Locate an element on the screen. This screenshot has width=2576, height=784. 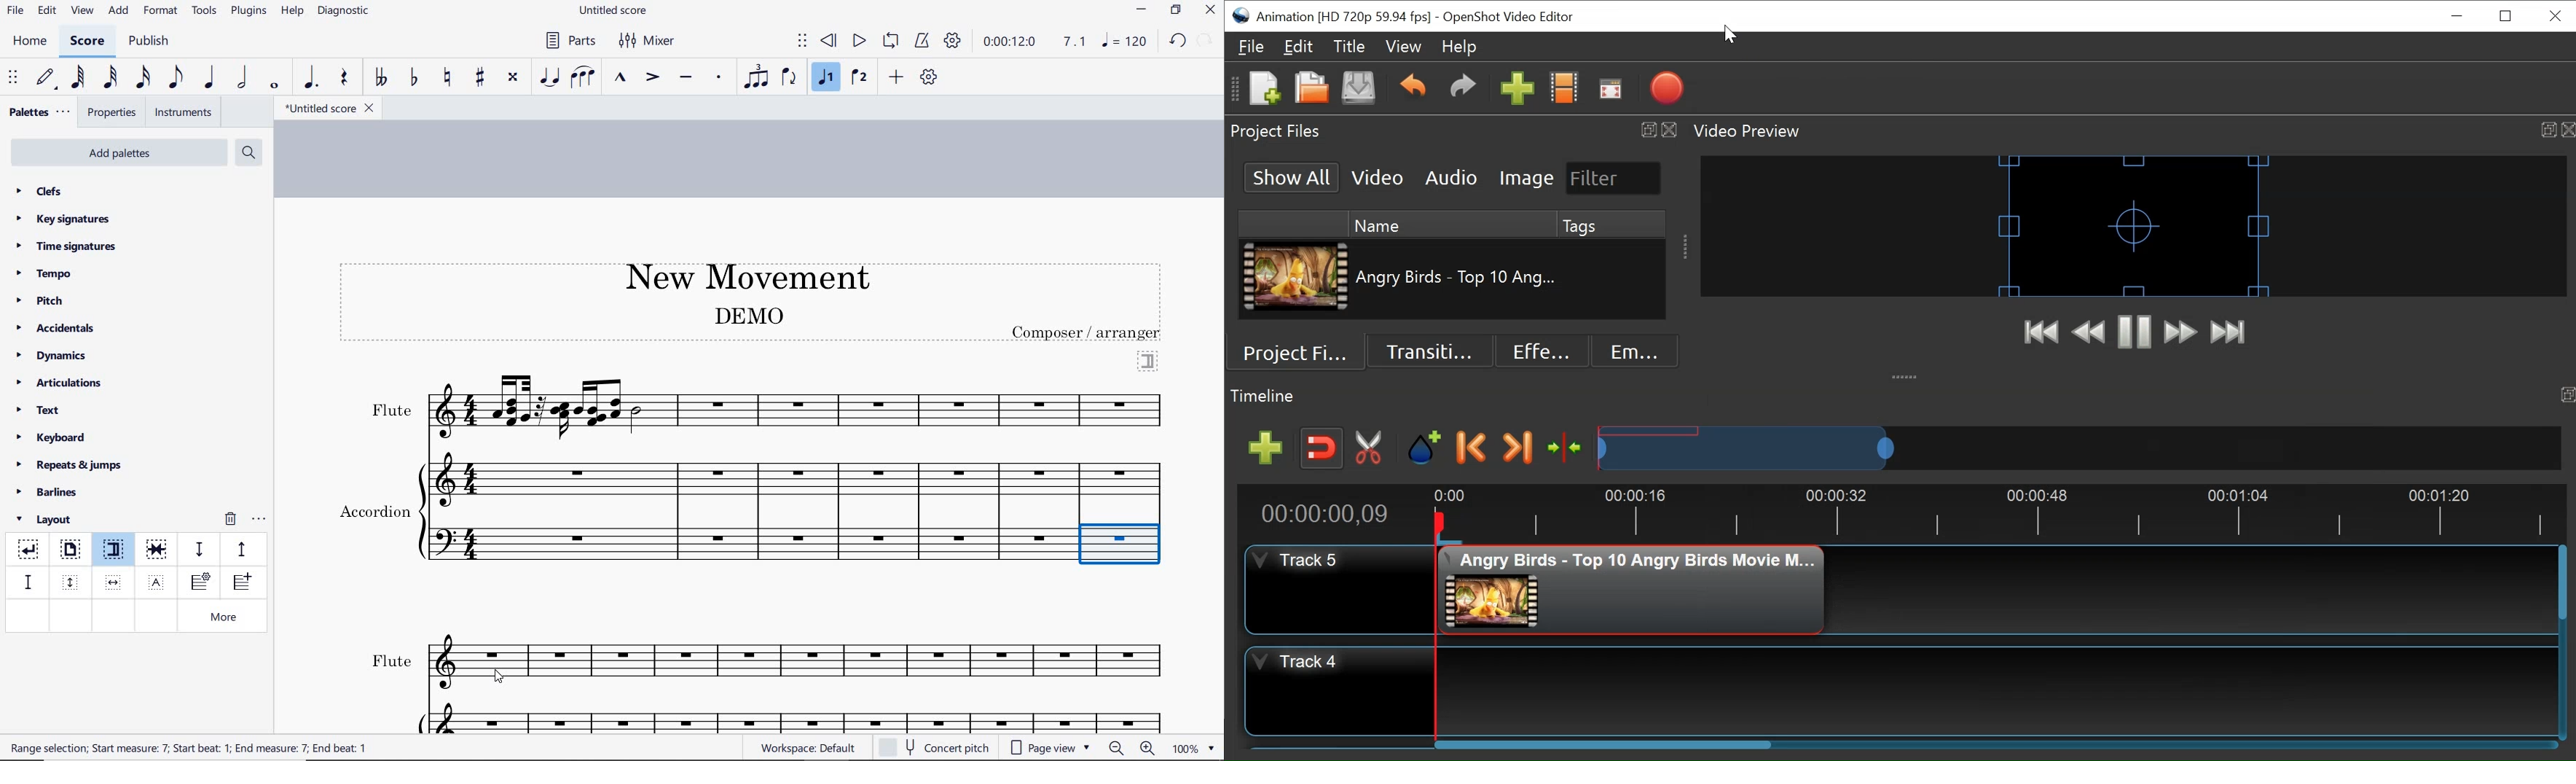
title is located at coordinates (740, 275).